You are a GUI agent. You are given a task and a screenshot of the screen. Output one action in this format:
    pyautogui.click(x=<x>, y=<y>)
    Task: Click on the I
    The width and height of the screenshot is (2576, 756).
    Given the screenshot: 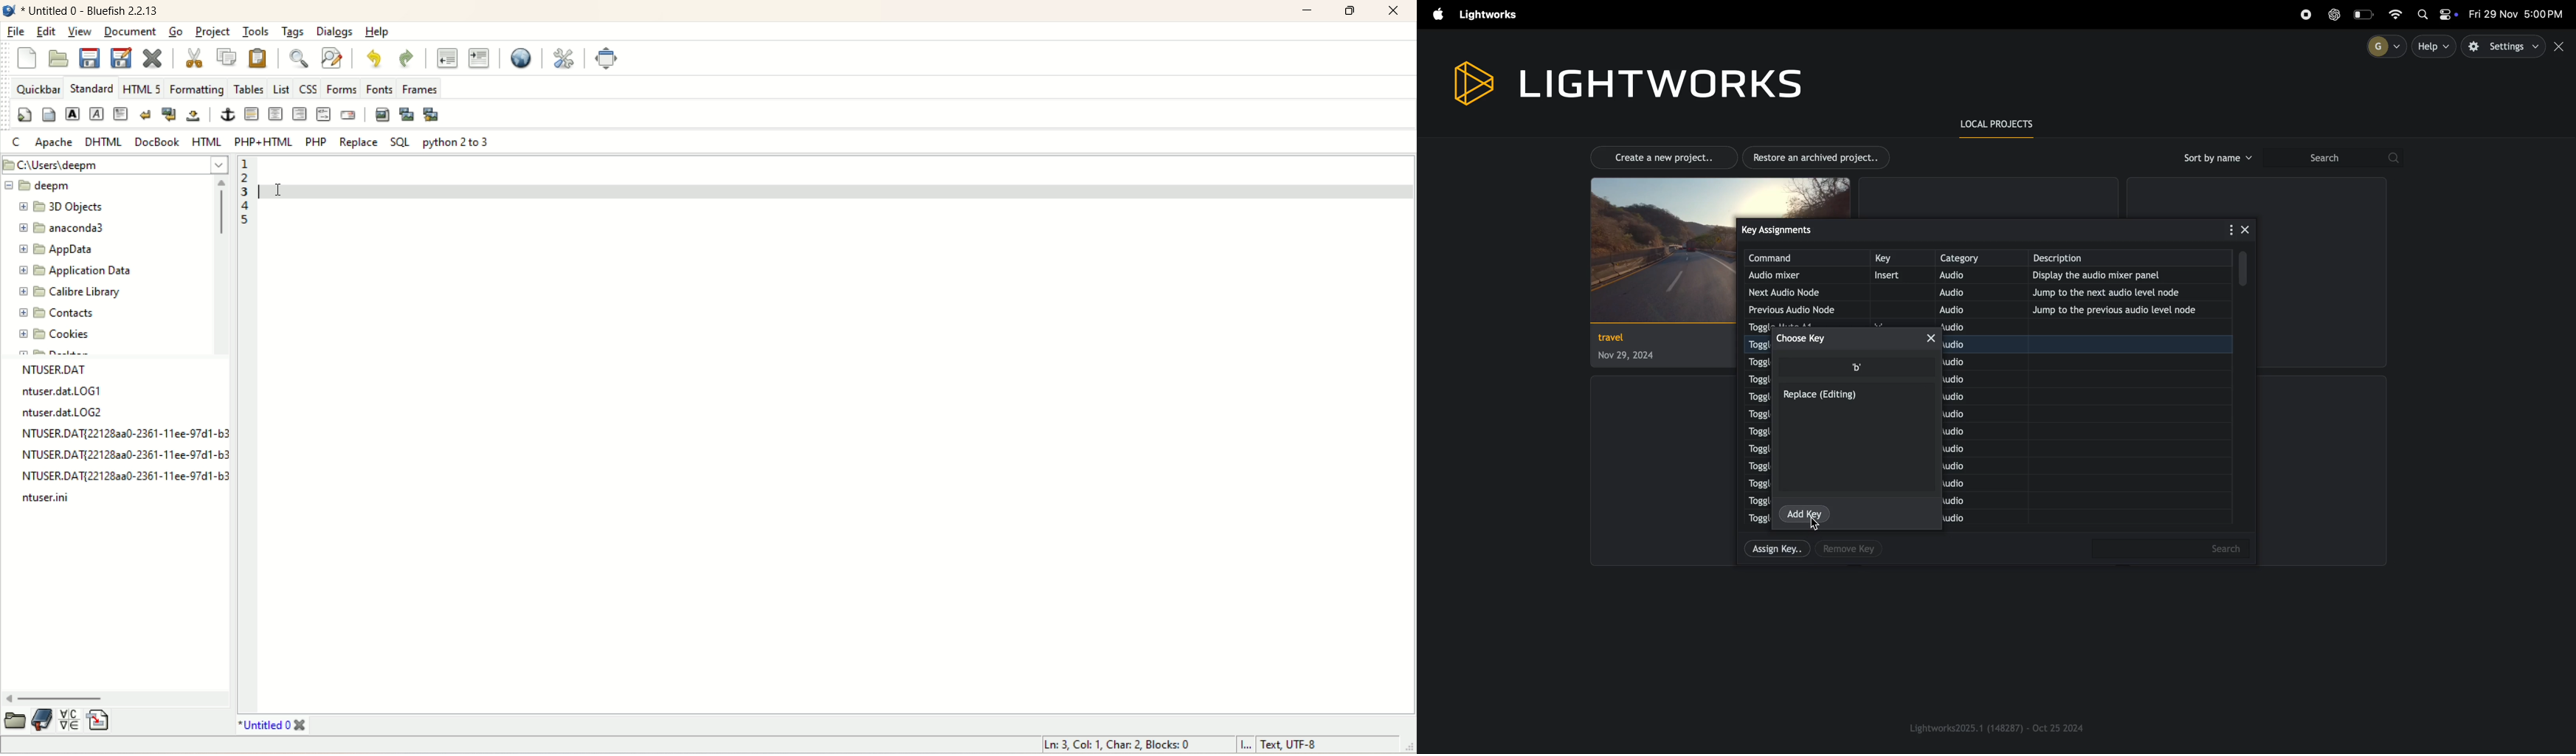 What is the action you would take?
    pyautogui.click(x=1242, y=744)
    